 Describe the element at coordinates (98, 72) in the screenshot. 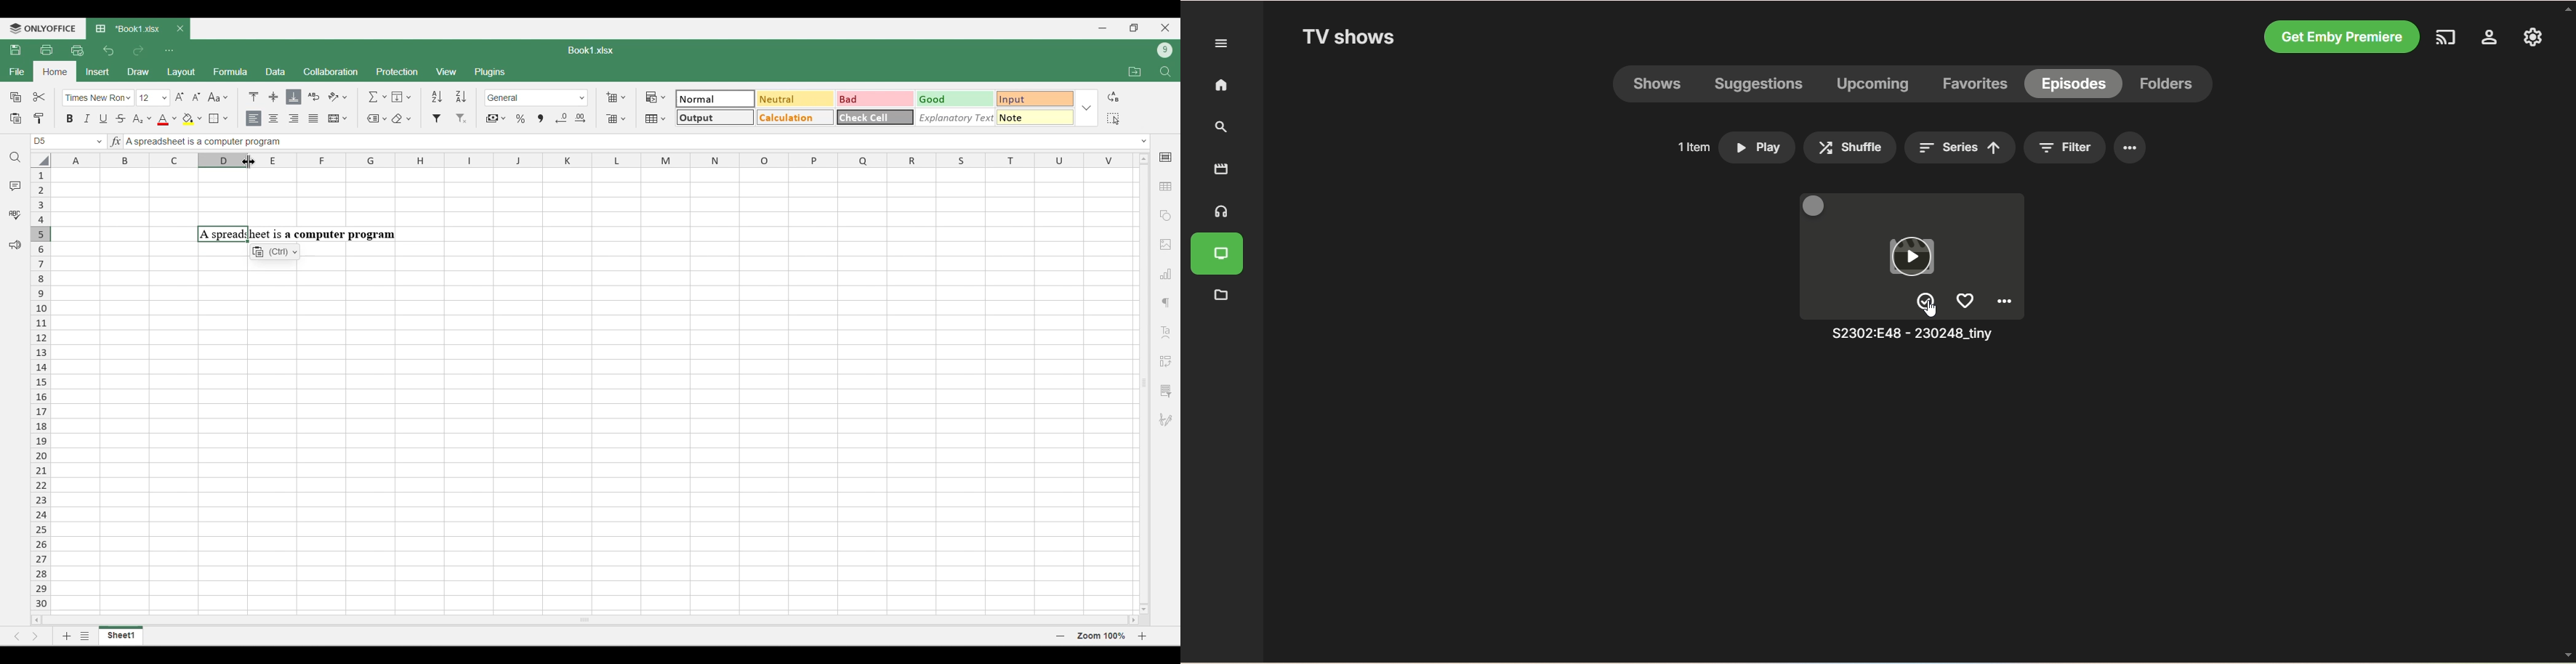

I see `Insert menu` at that location.